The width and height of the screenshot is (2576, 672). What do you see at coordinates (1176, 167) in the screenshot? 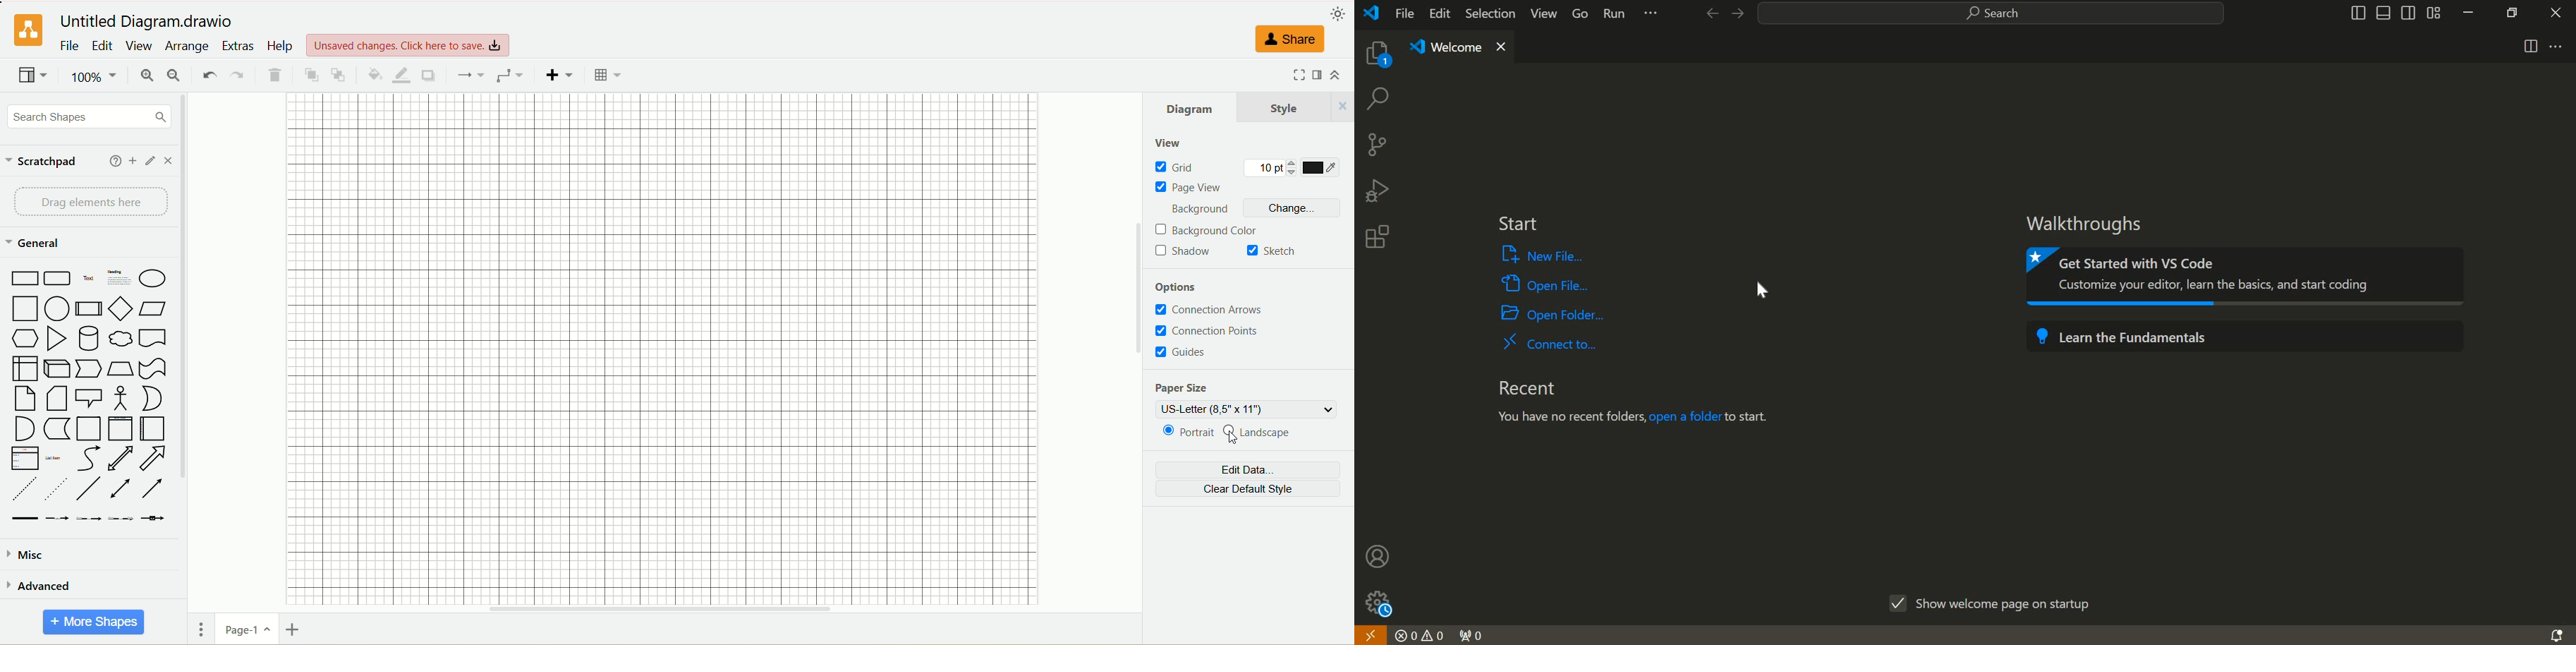
I see `grid` at bounding box center [1176, 167].